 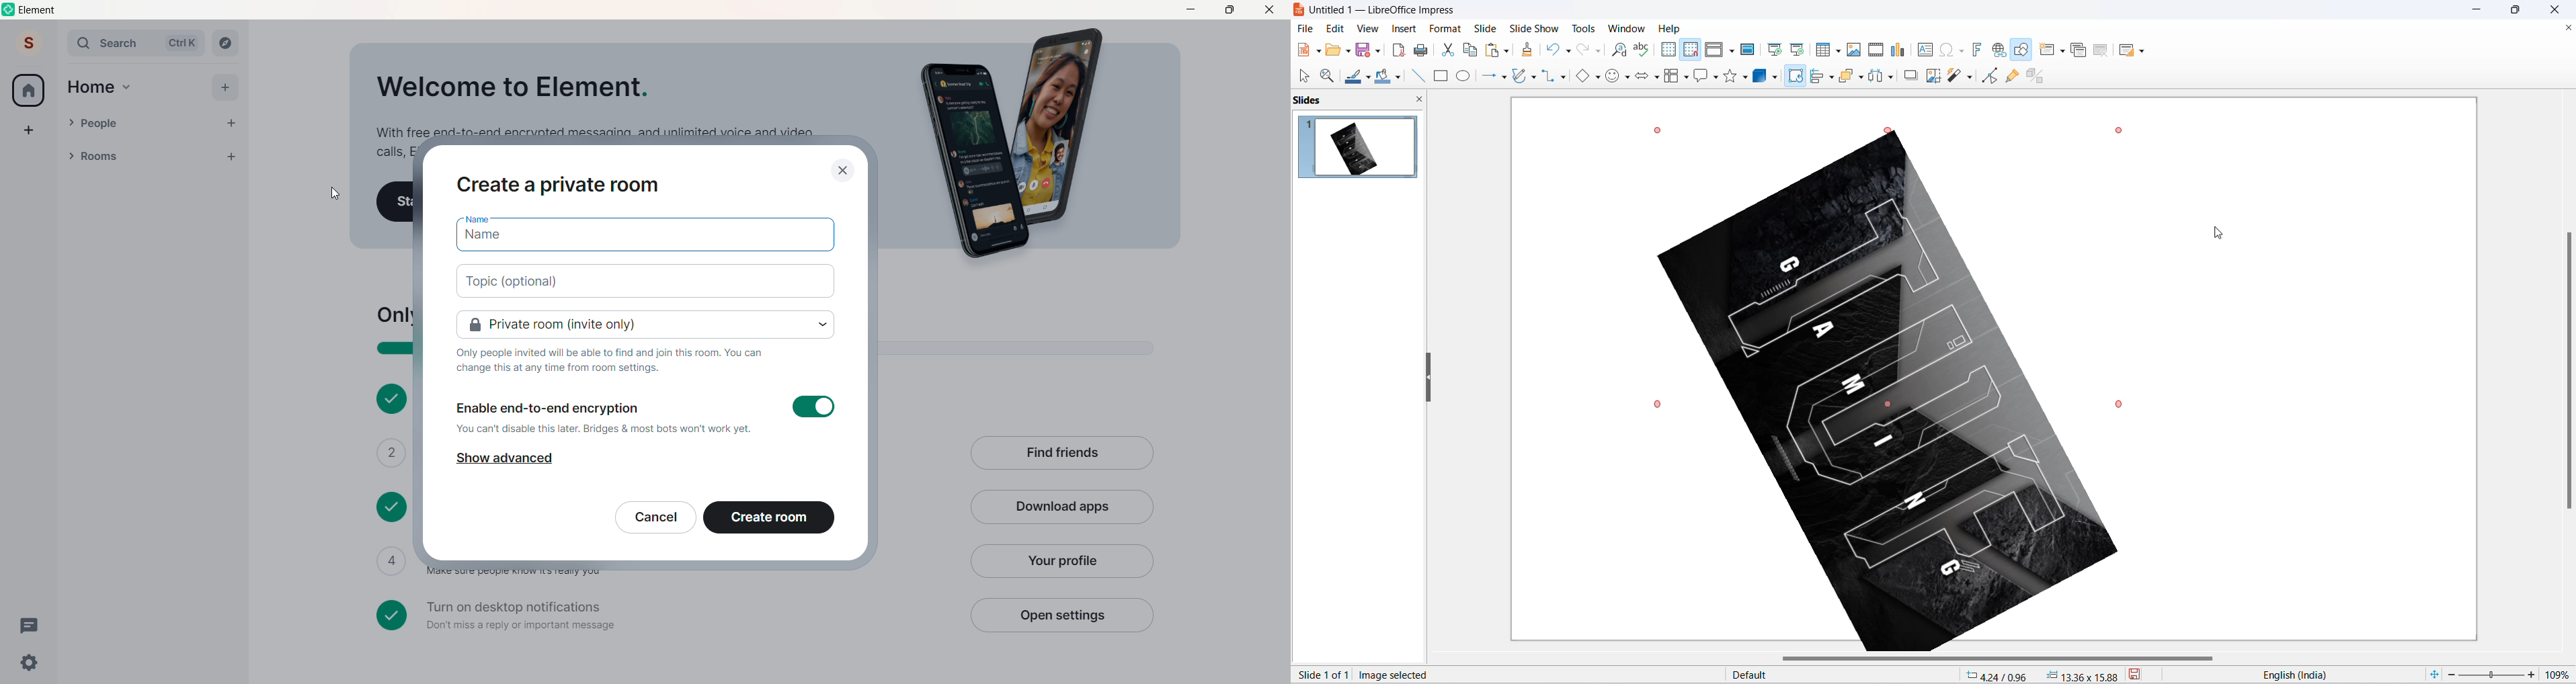 I want to click on distribute objects, so click(x=1877, y=77).